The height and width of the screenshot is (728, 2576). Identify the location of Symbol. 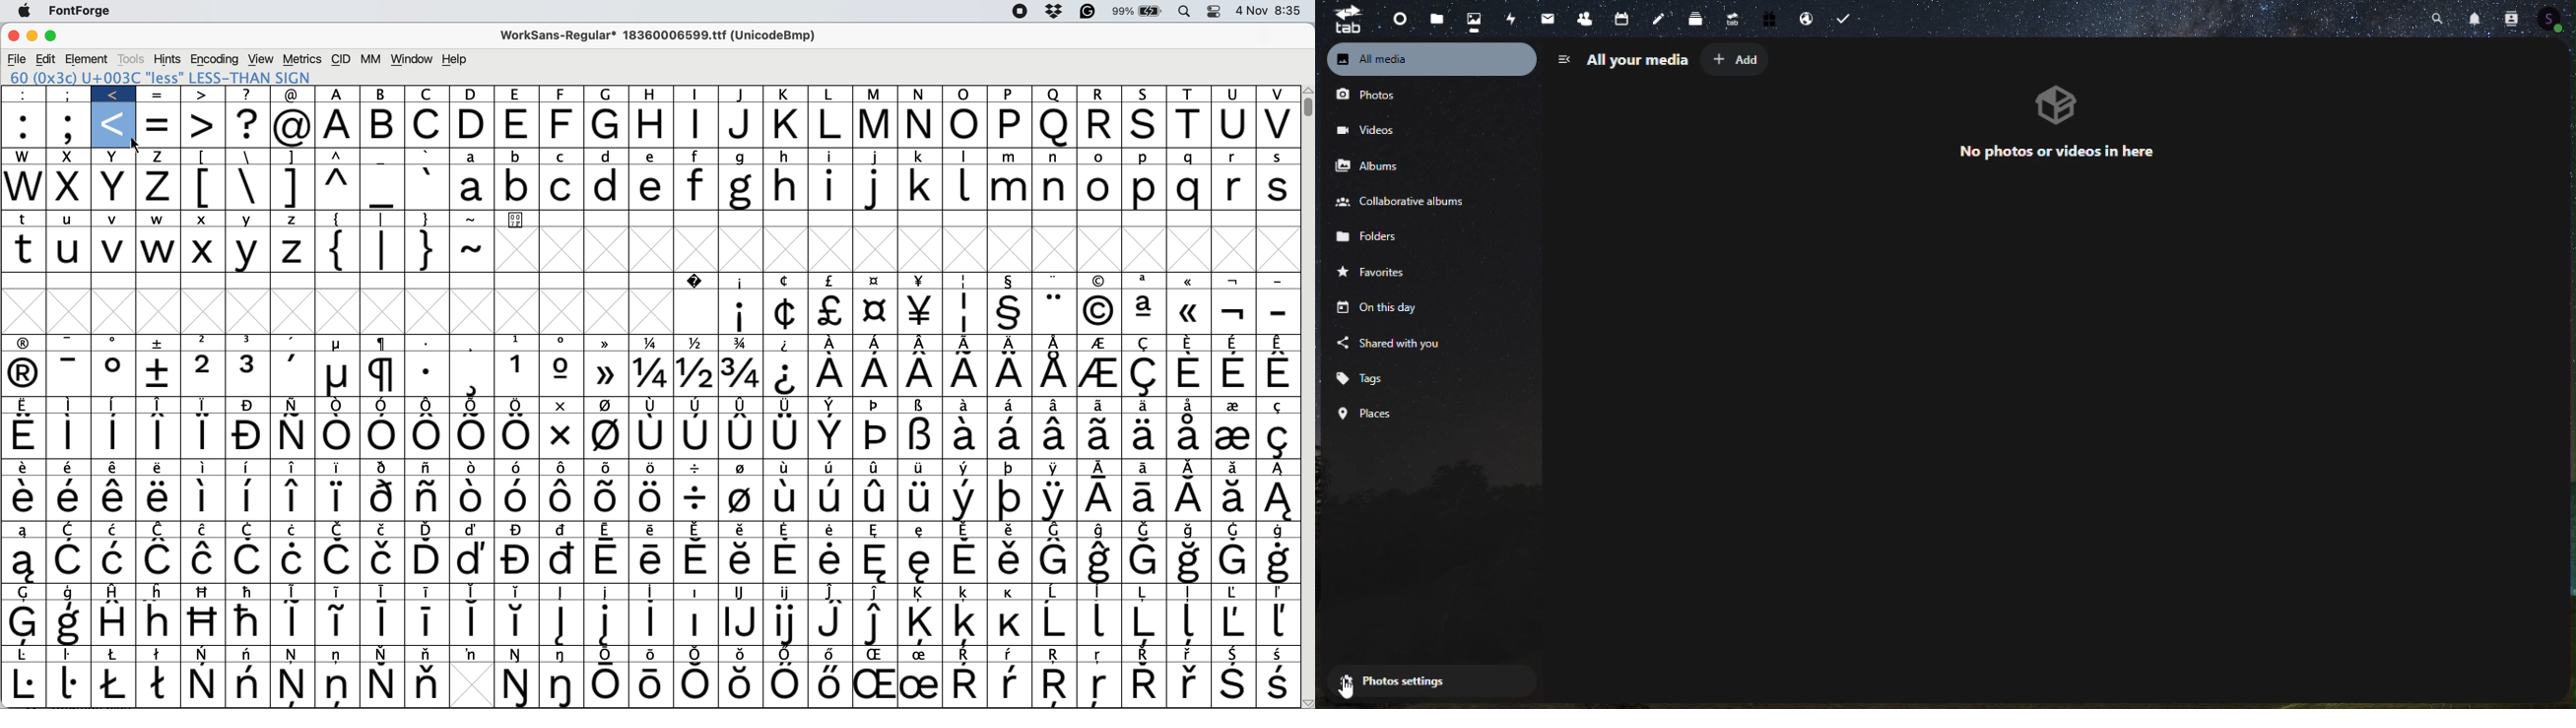
(561, 374).